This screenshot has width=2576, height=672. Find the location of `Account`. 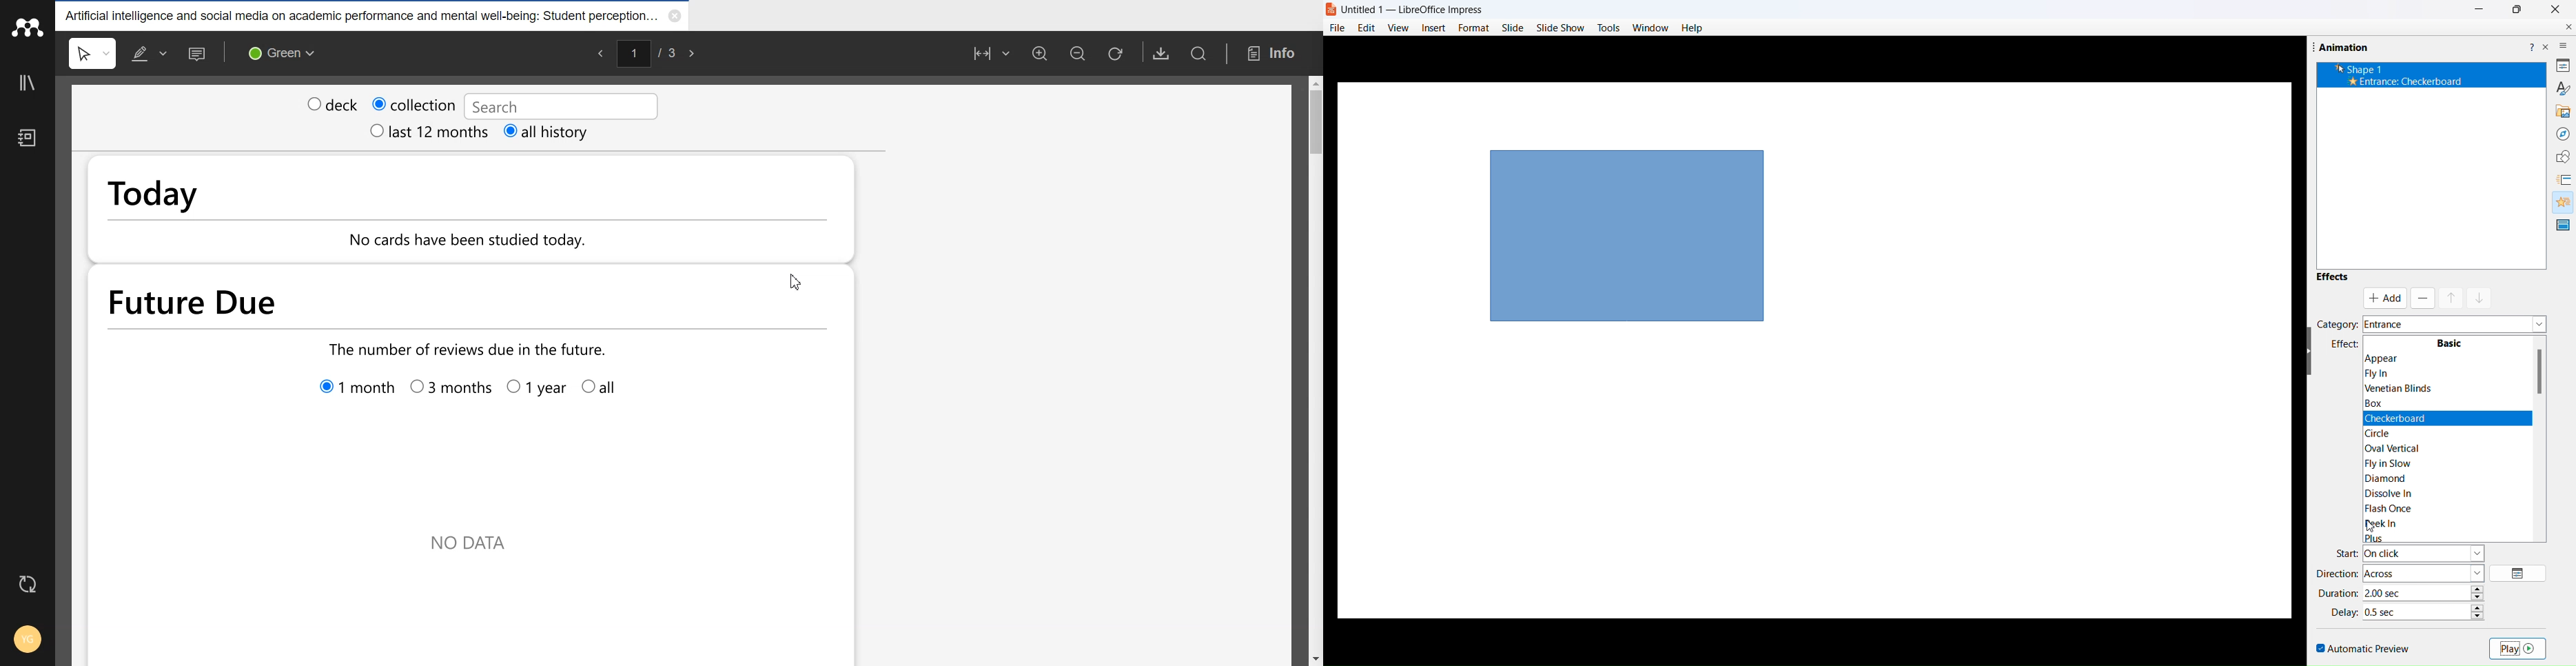

Account is located at coordinates (26, 638).